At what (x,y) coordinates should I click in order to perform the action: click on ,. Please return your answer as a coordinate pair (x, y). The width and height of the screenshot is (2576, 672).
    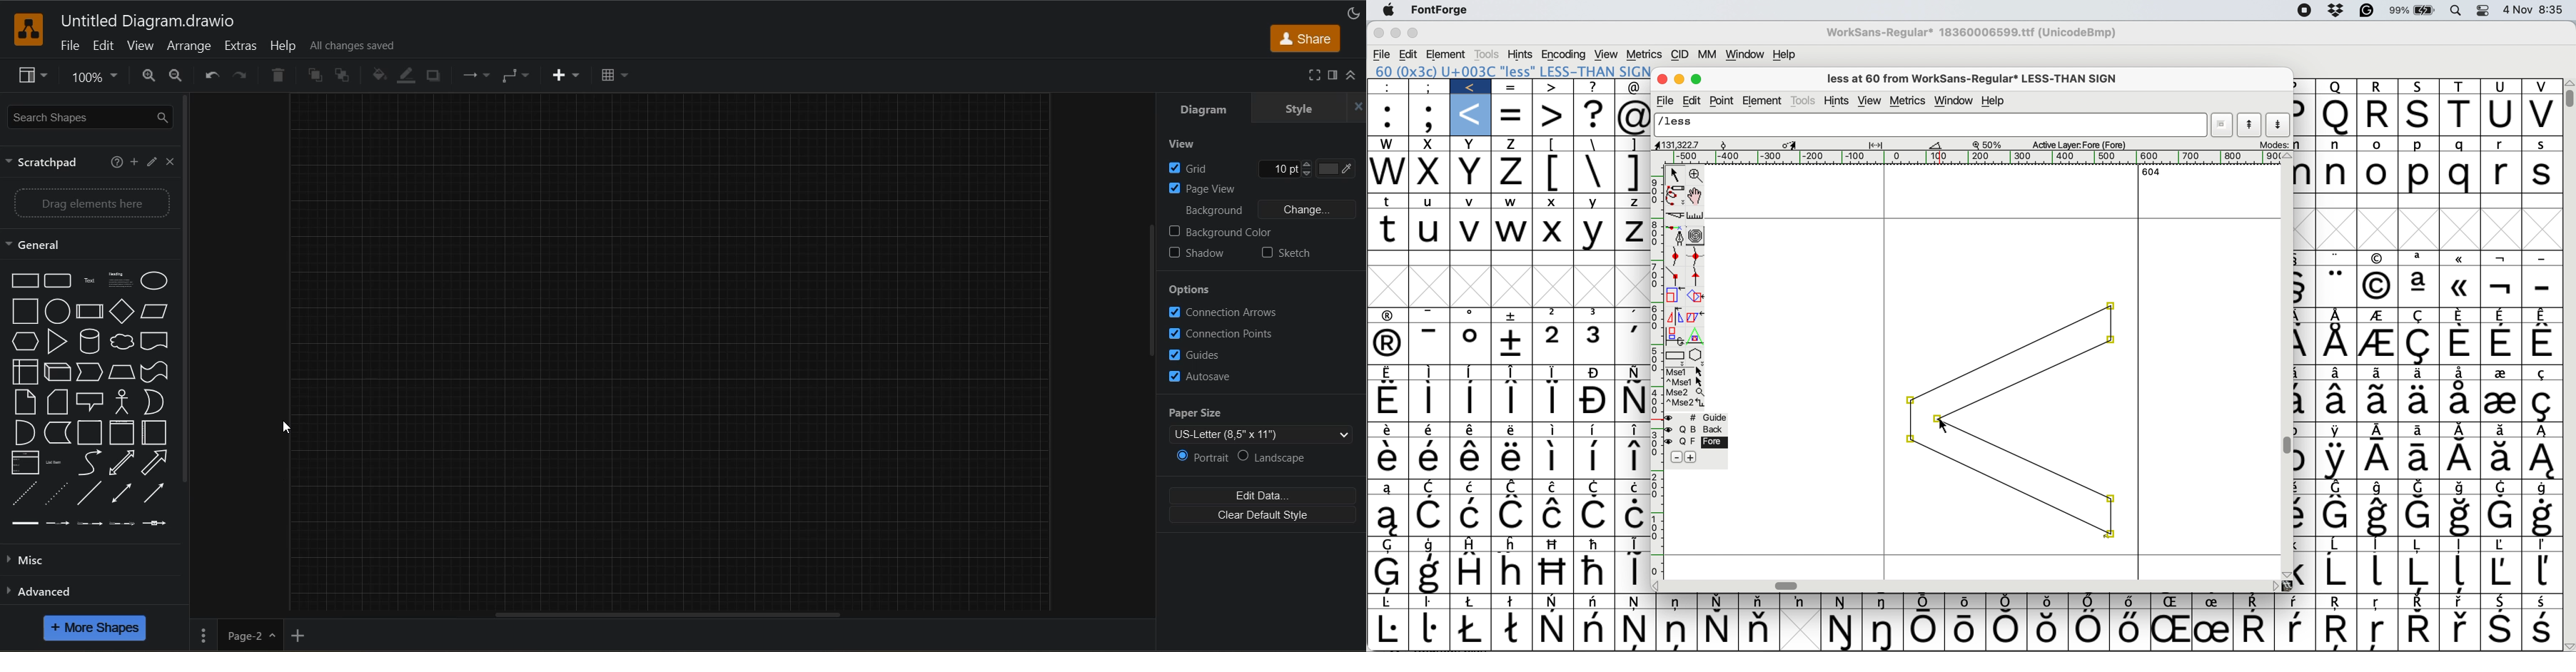
    Looking at the image, I should click on (1630, 342).